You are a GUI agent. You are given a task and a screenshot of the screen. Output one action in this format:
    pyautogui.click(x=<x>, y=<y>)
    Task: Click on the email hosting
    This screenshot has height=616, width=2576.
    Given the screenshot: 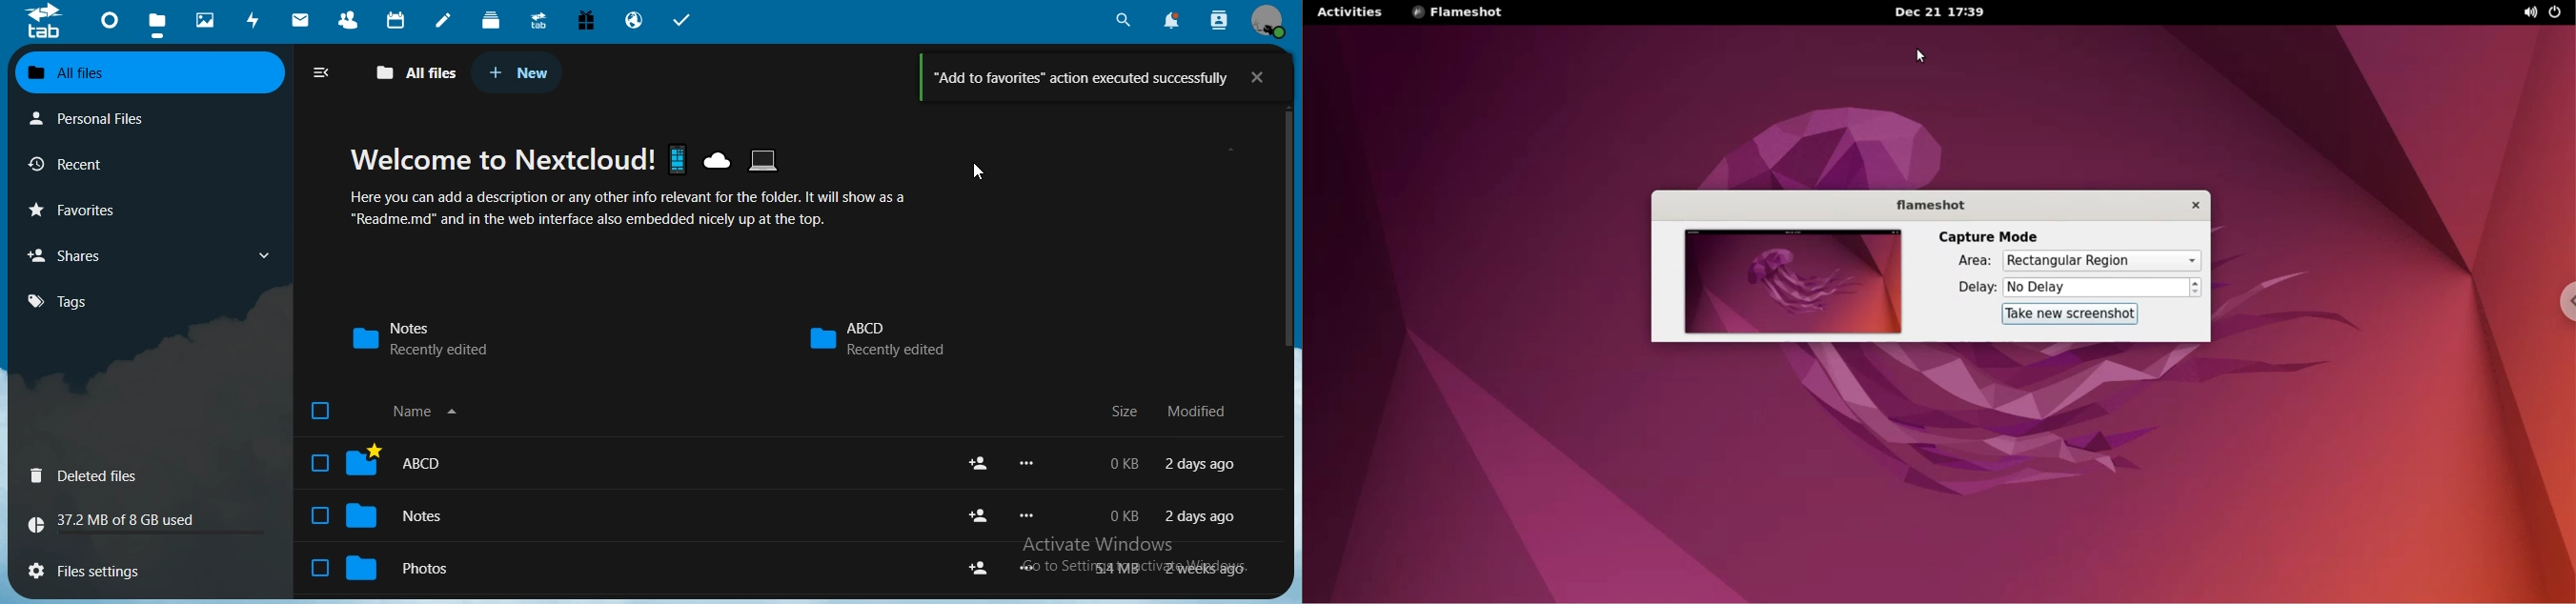 What is the action you would take?
    pyautogui.click(x=634, y=21)
    